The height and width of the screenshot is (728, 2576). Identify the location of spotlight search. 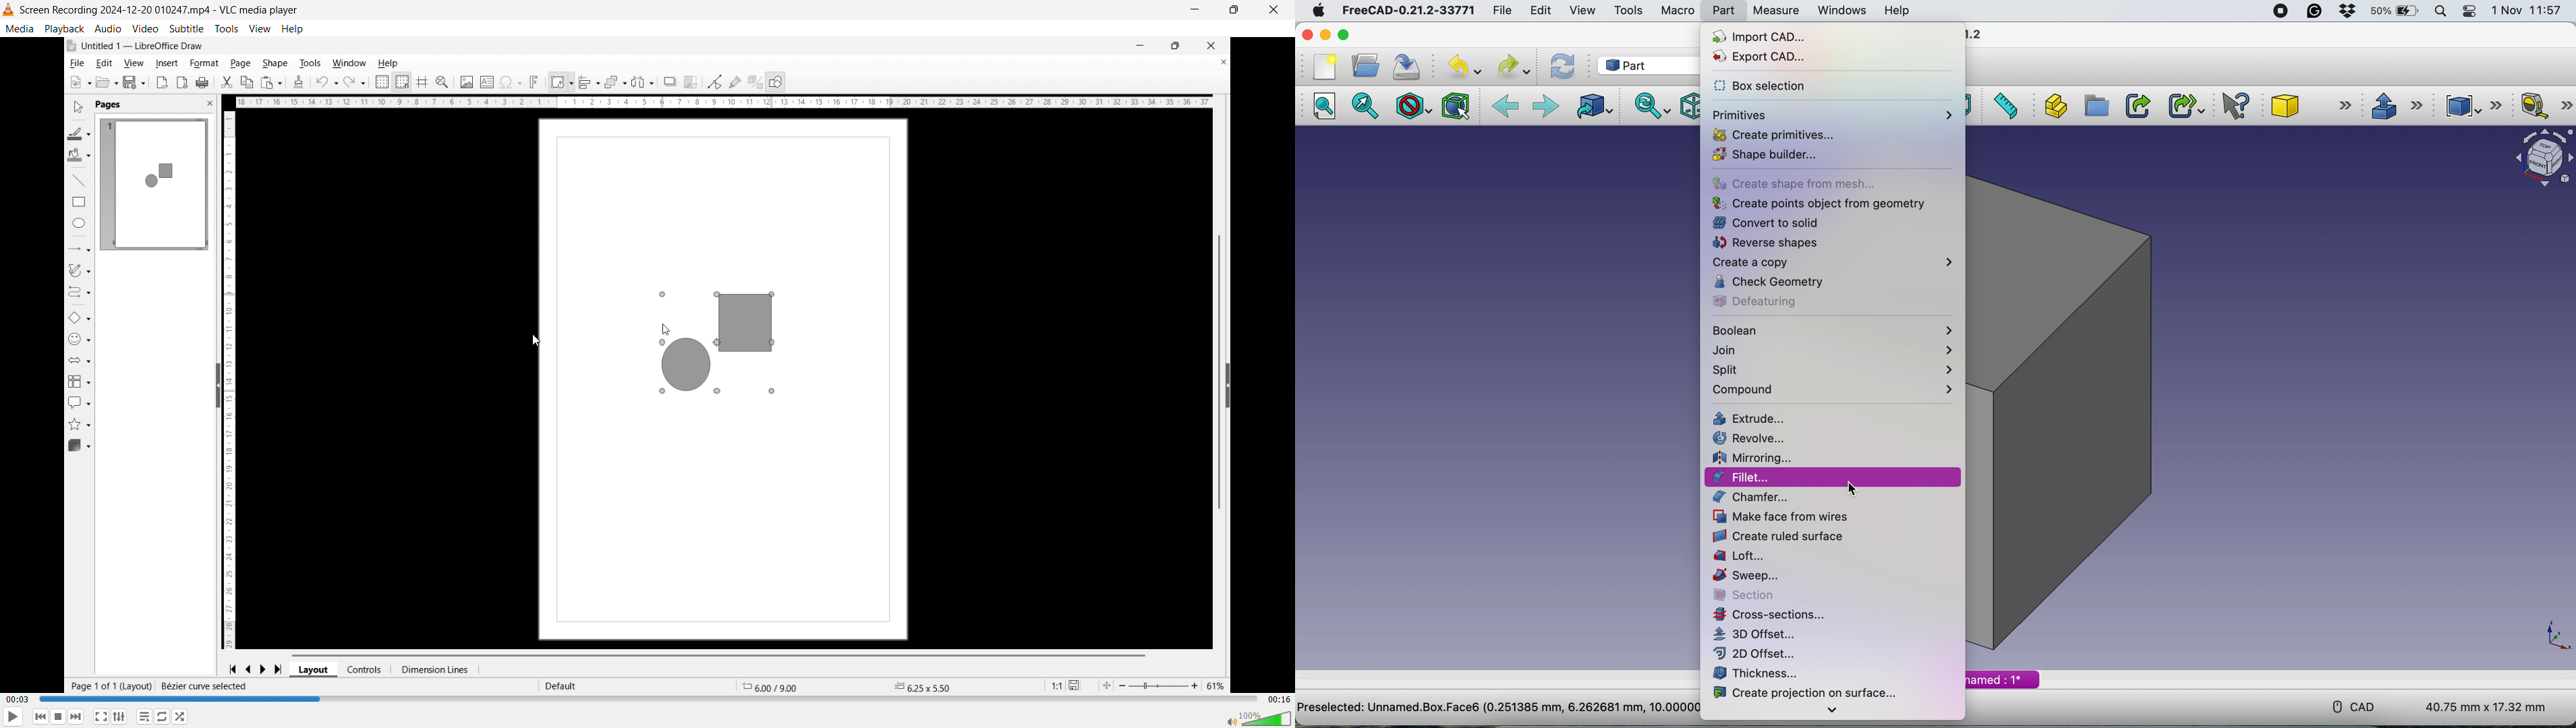
(2440, 12).